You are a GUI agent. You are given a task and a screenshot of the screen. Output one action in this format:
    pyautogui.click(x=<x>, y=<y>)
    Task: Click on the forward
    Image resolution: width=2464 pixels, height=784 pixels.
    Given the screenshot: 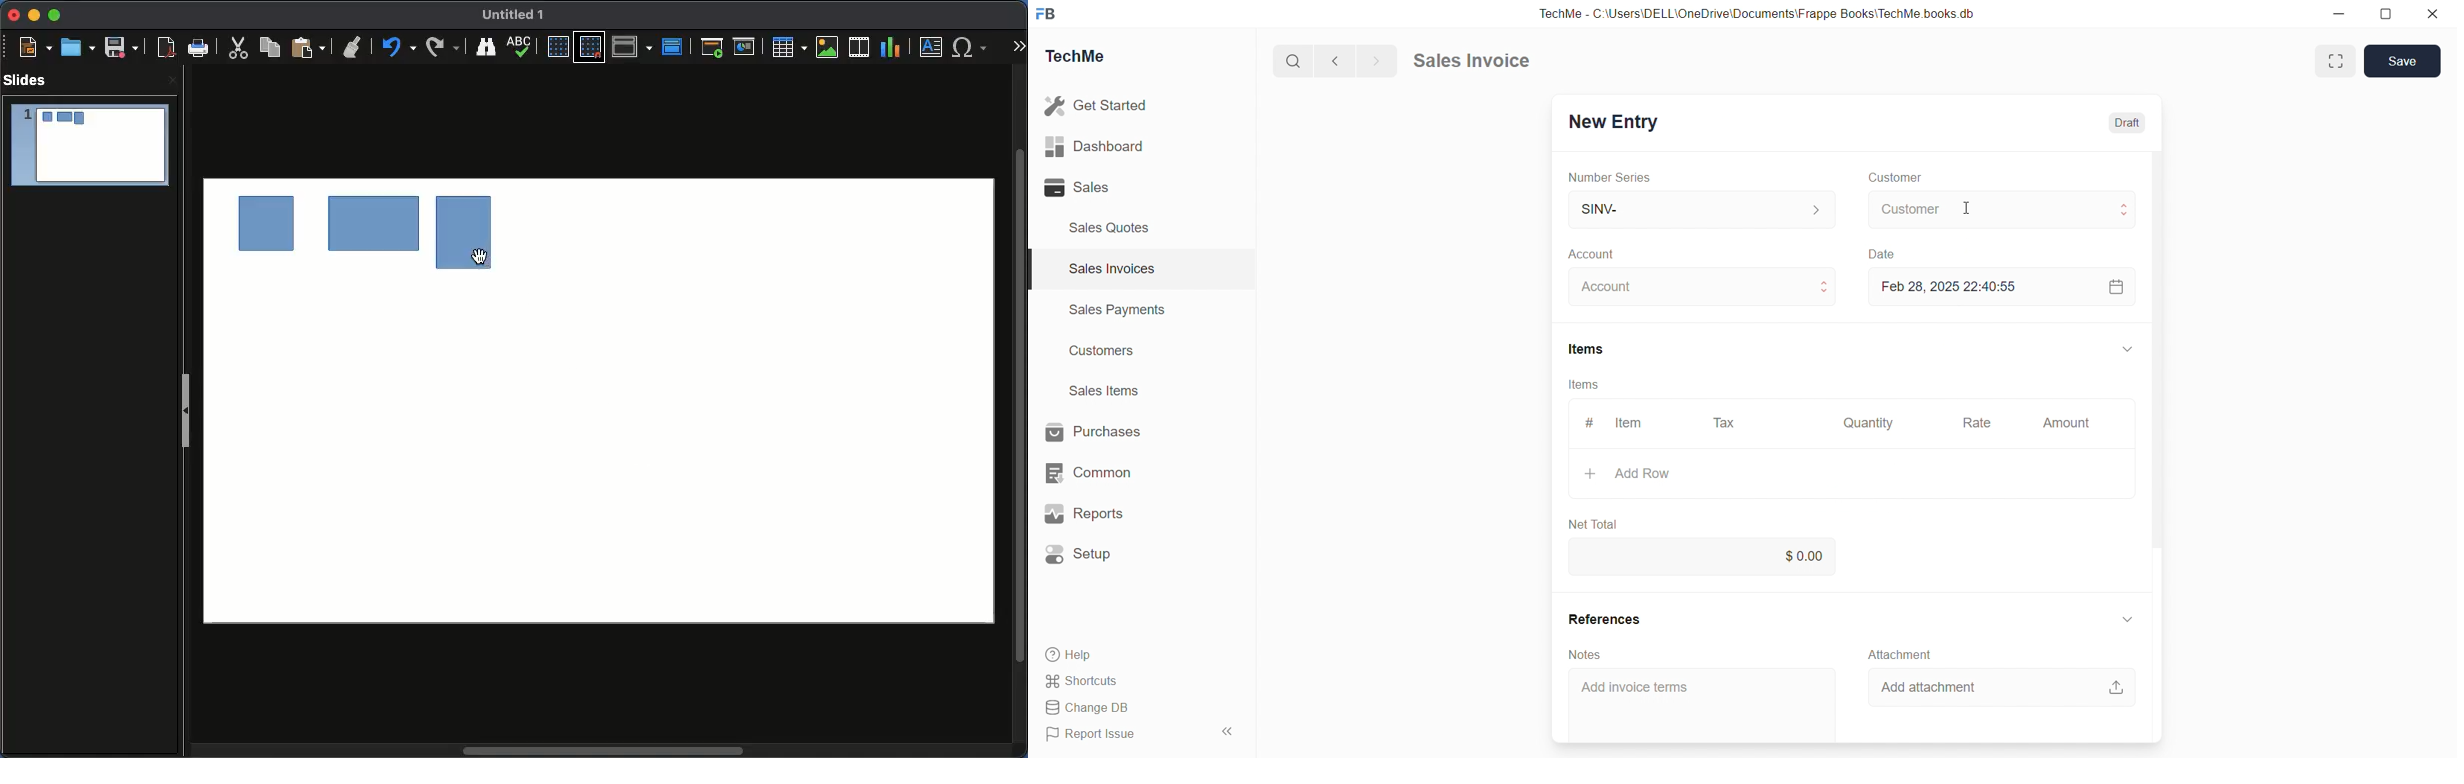 What is the action you would take?
    pyautogui.click(x=1374, y=61)
    